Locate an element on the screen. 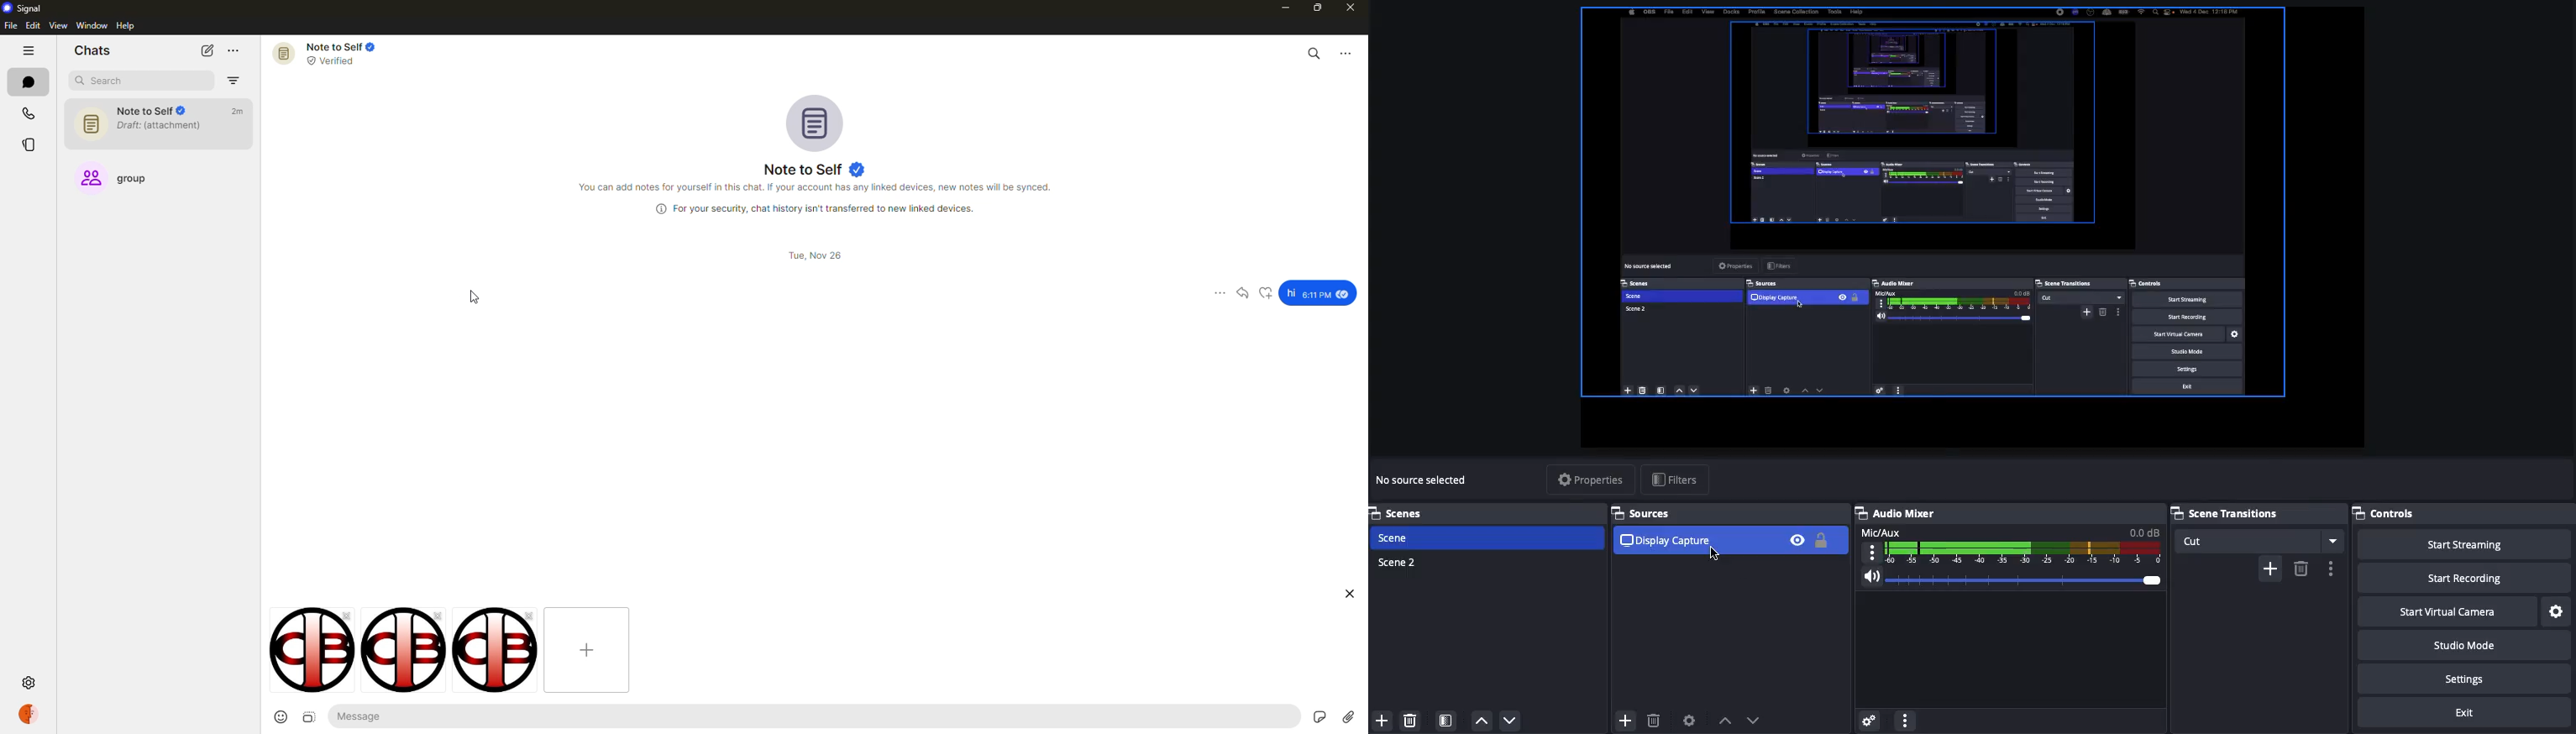  more options is located at coordinates (2333, 569).